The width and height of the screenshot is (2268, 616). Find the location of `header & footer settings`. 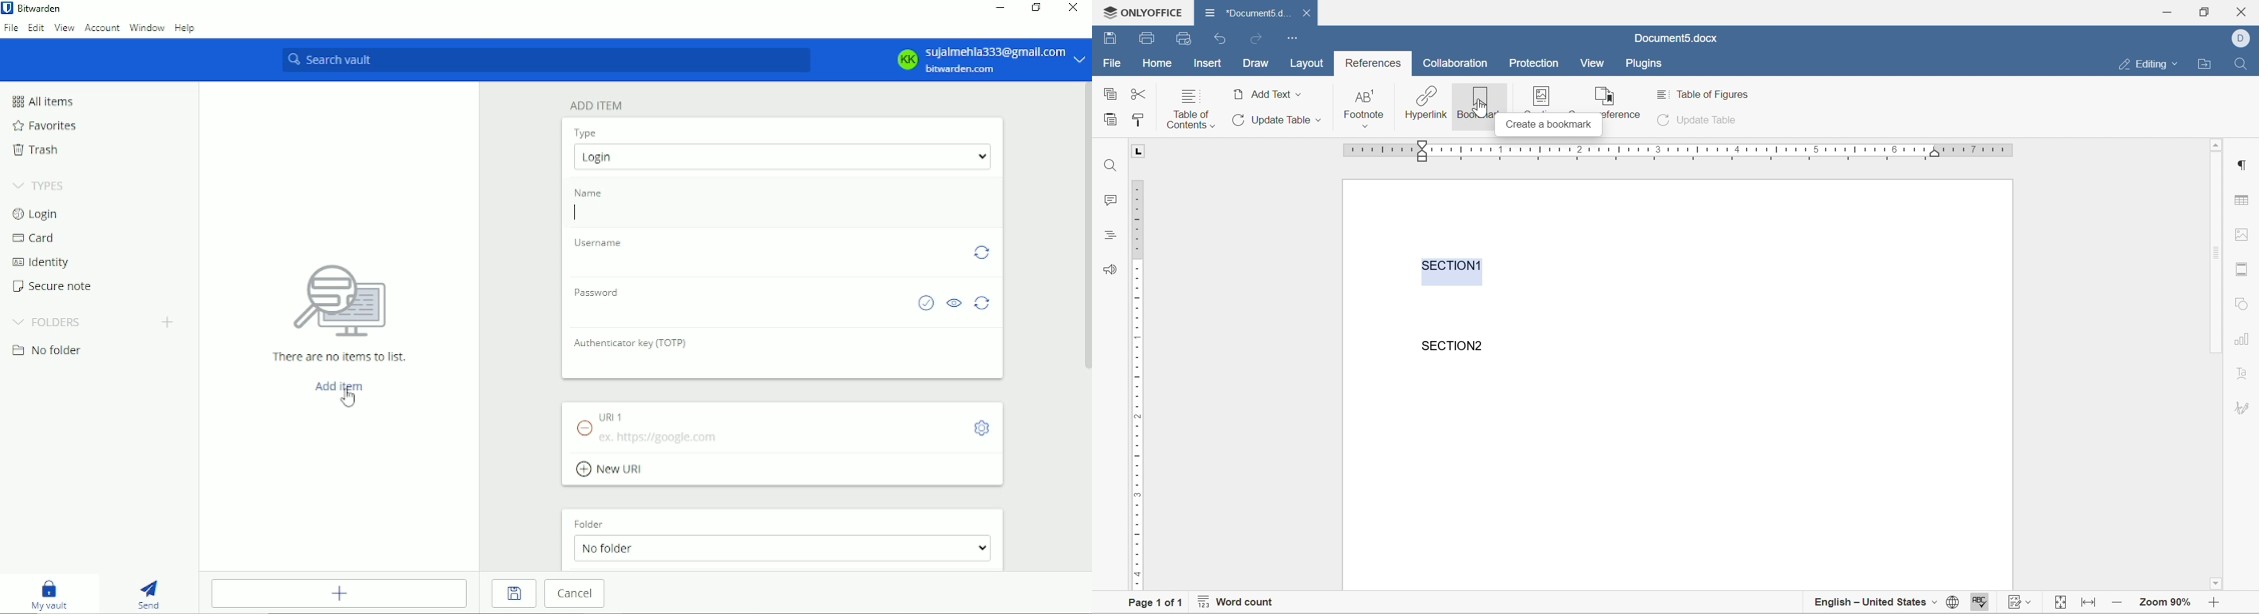

header & footer settings is located at coordinates (2241, 270).